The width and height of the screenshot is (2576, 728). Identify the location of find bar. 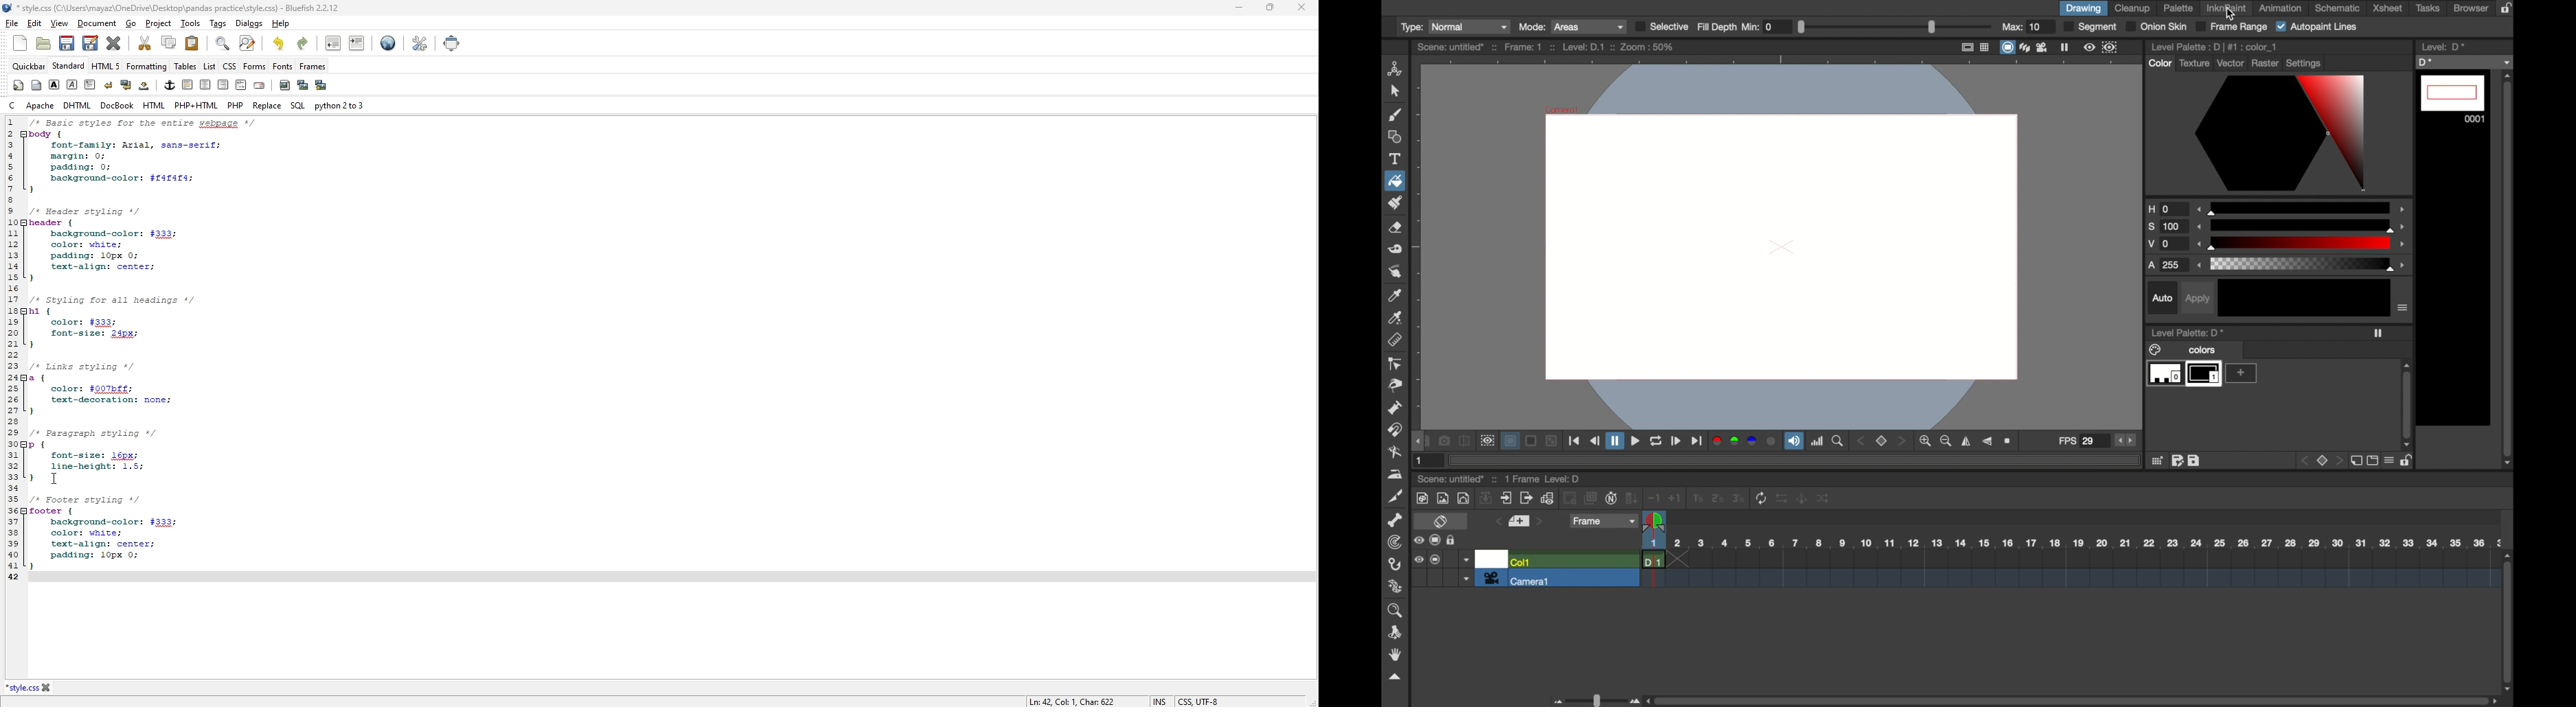
(222, 44).